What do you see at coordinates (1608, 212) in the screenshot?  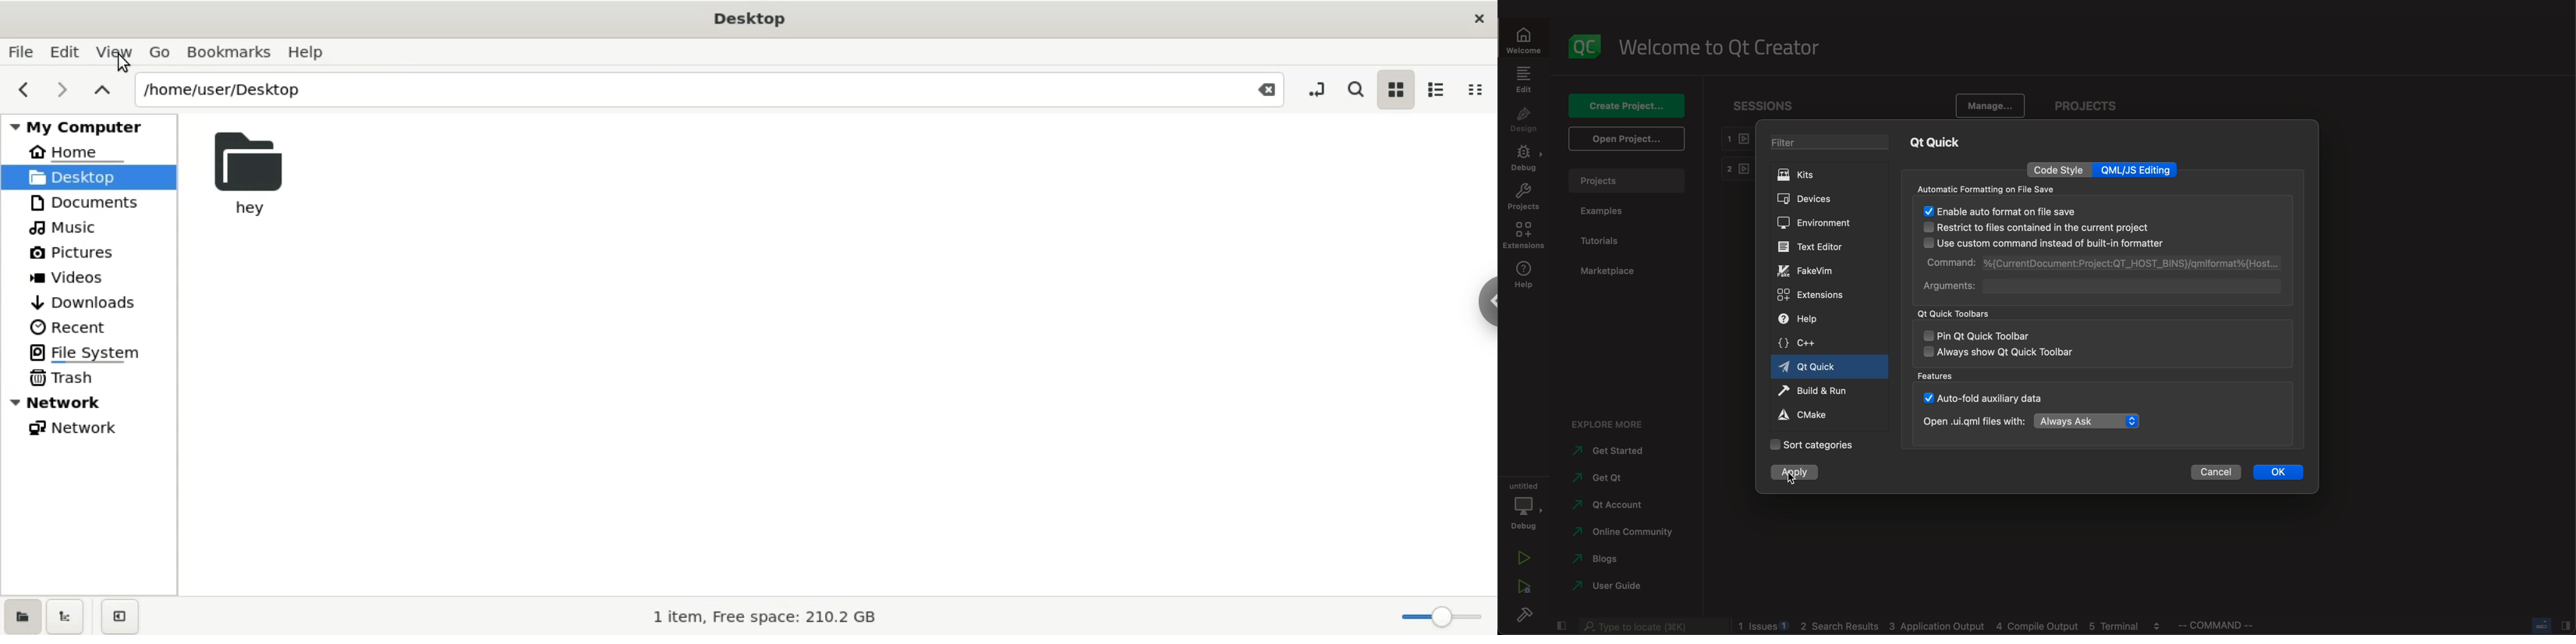 I see `examples` at bounding box center [1608, 212].